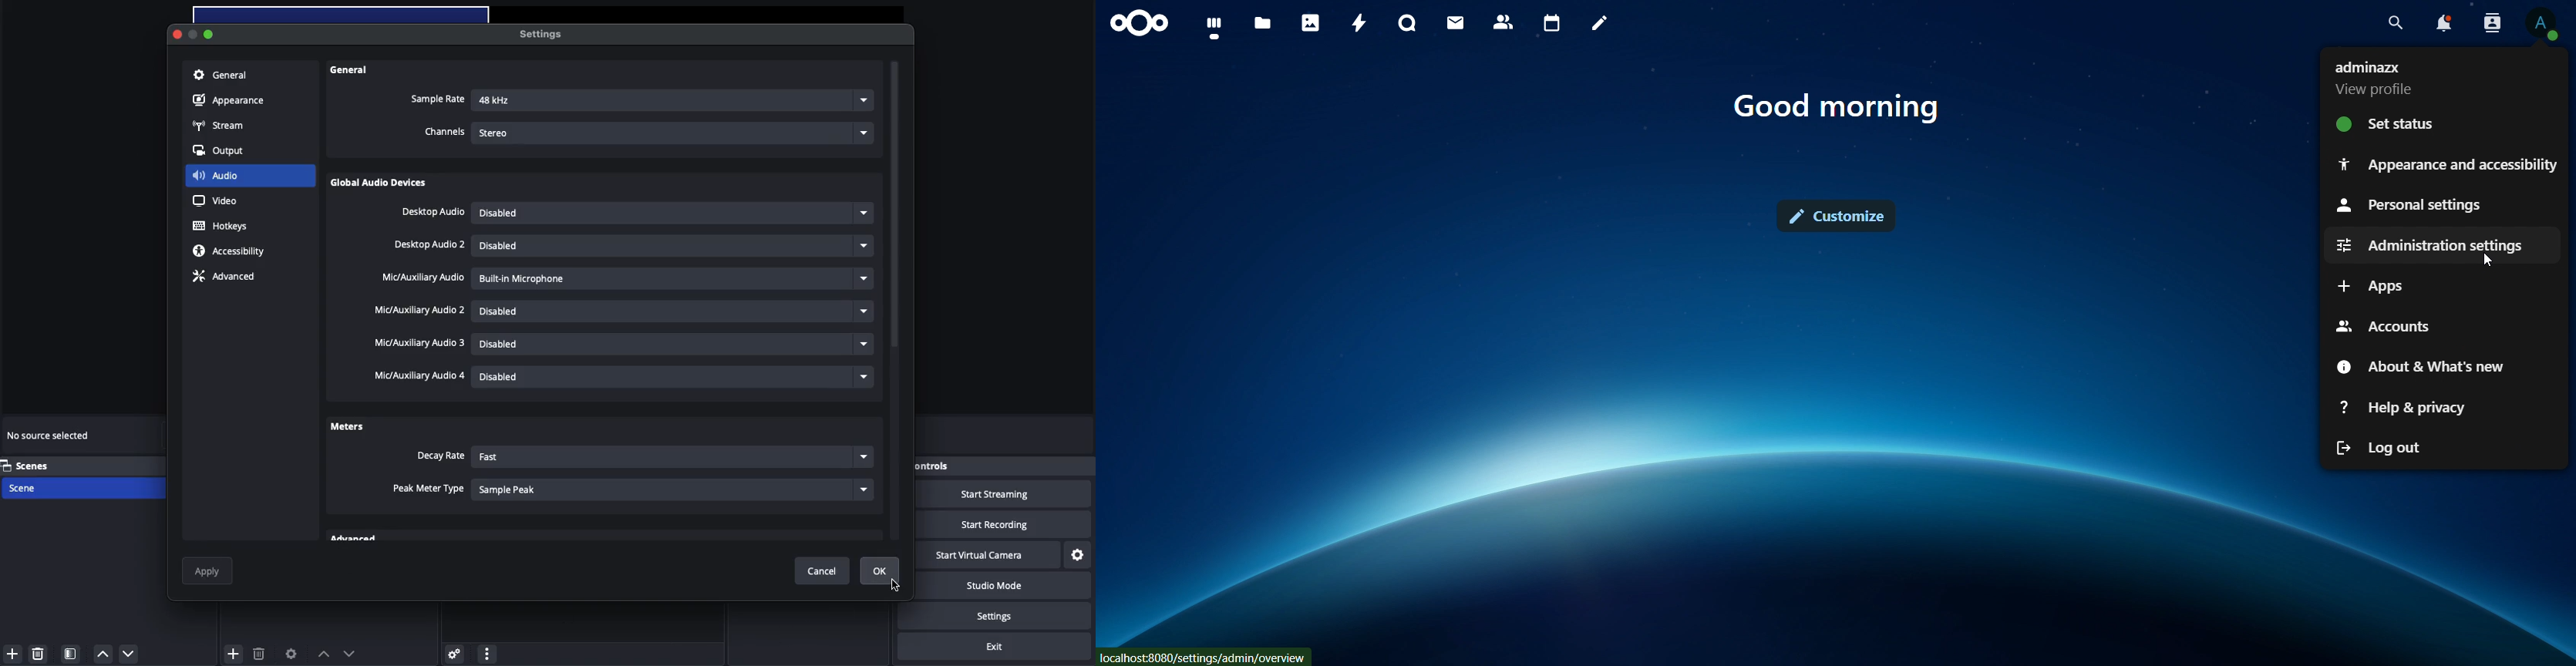  Describe the element at coordinates (220, 126) in the screenshot. I see `Stream` at that location.